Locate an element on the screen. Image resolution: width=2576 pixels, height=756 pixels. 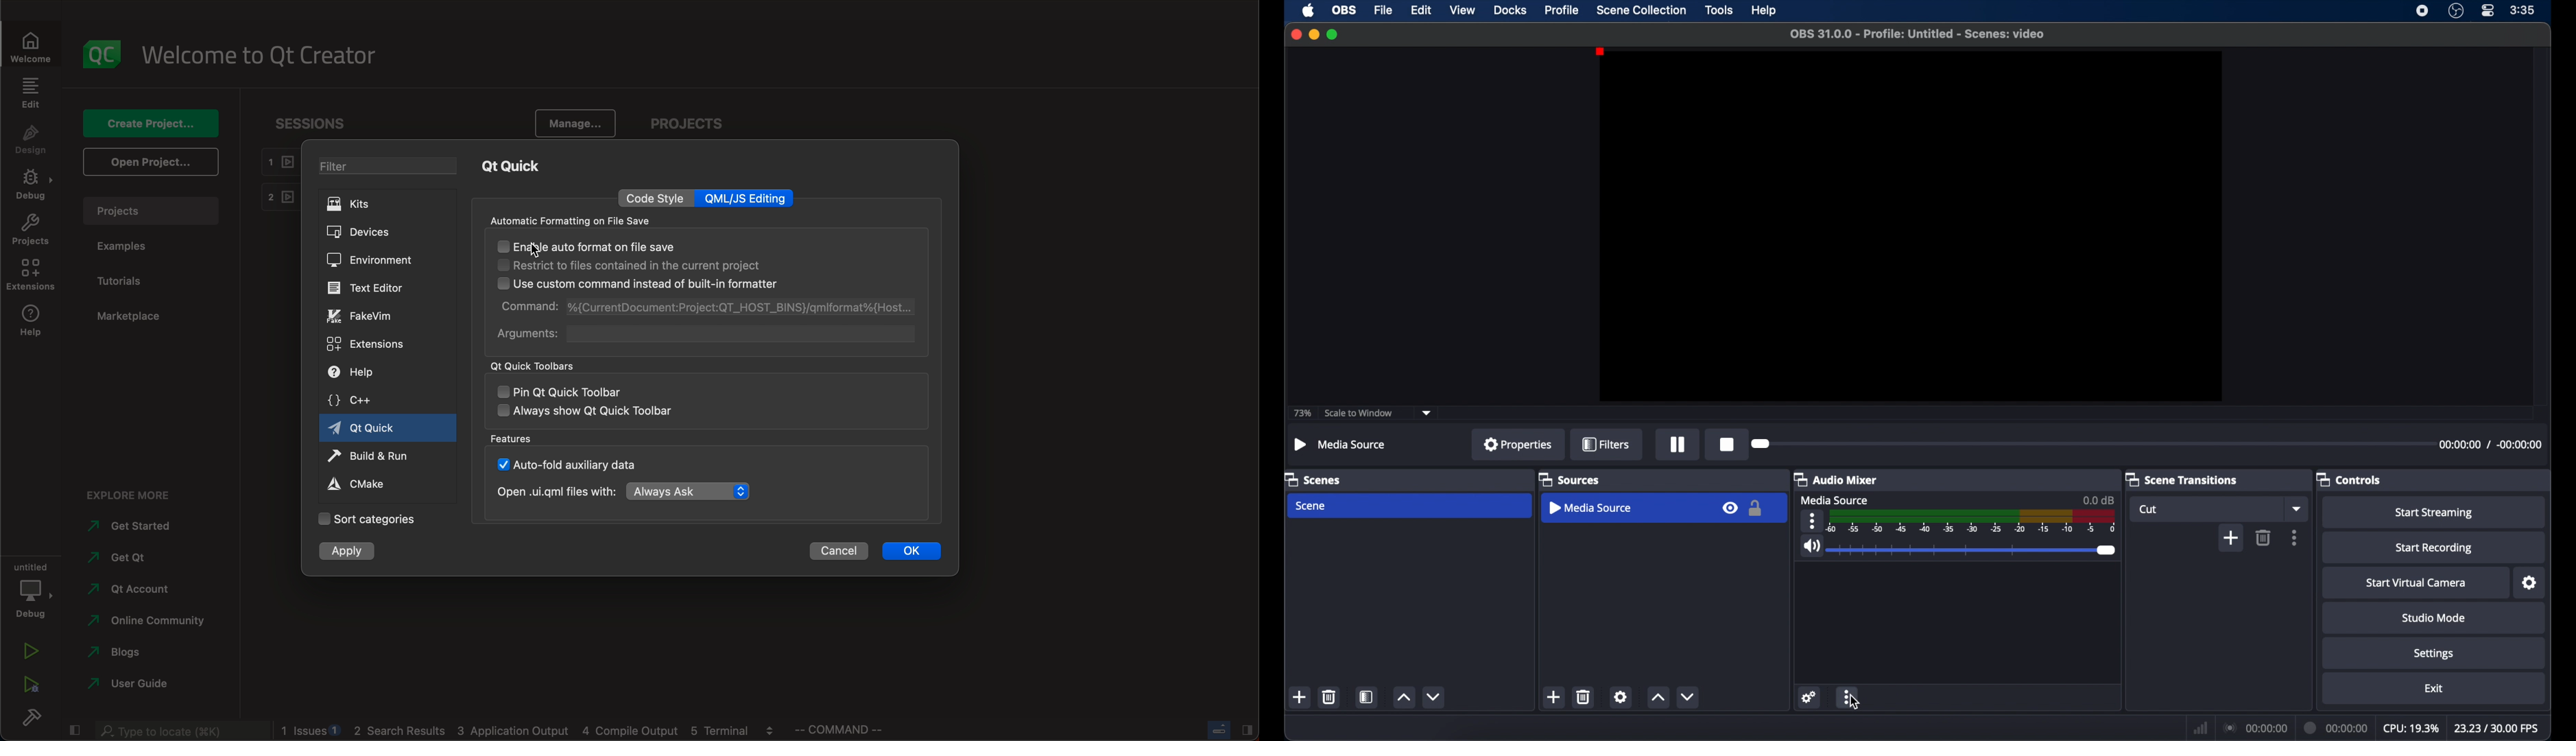
Seeker is located at coordinates (1772, 443).